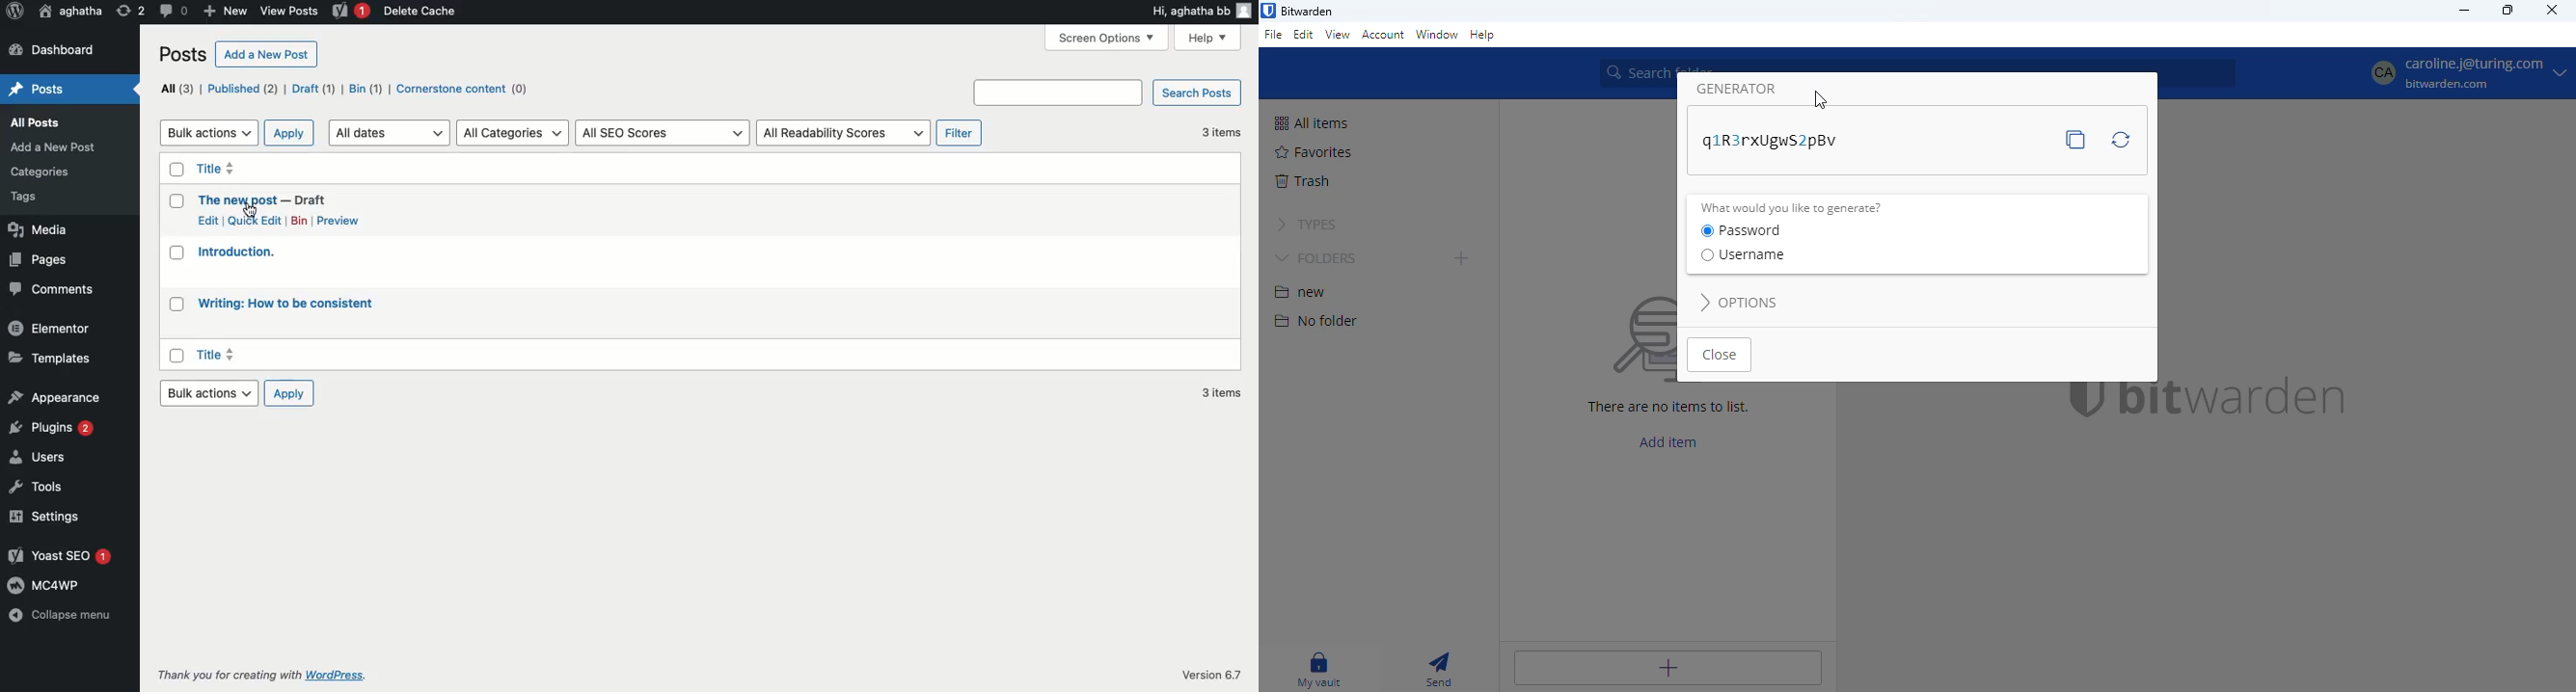 The width and height of the screenshot is (2576, 700). What do you see at coordinates (70, 11) in the screenshot?
I see `Home aghatha` at bounding box center [70, 11].